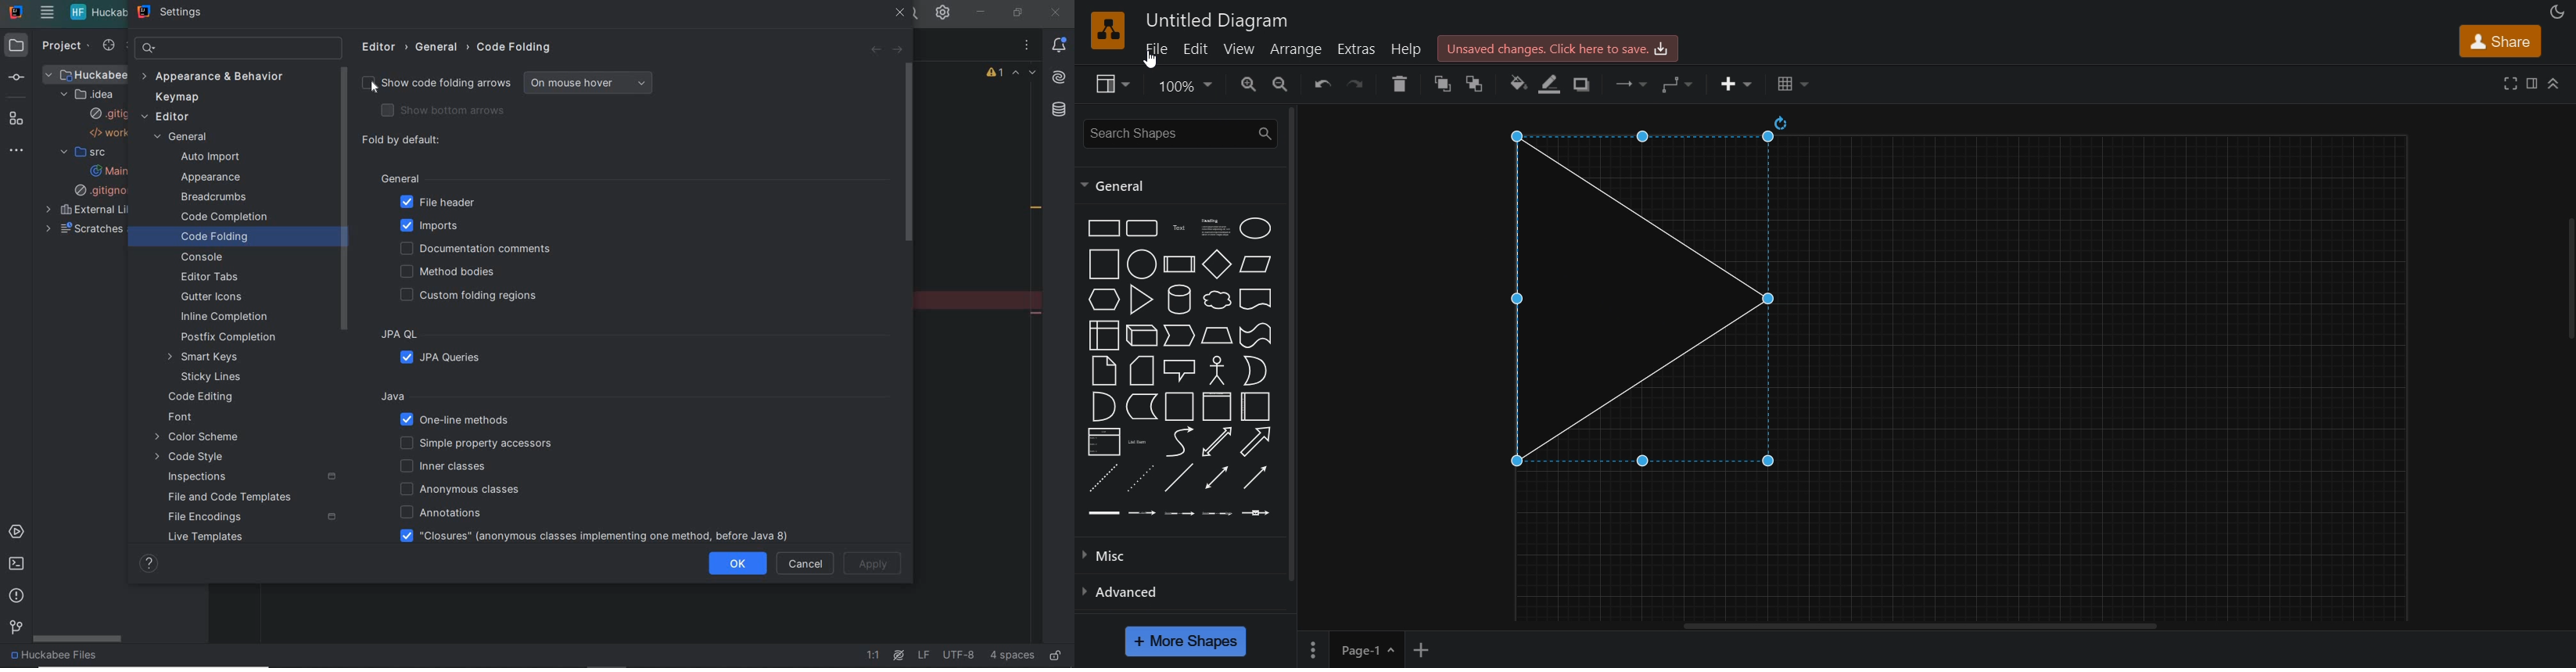  I want to click on paralleogram, so click(1254, 262).